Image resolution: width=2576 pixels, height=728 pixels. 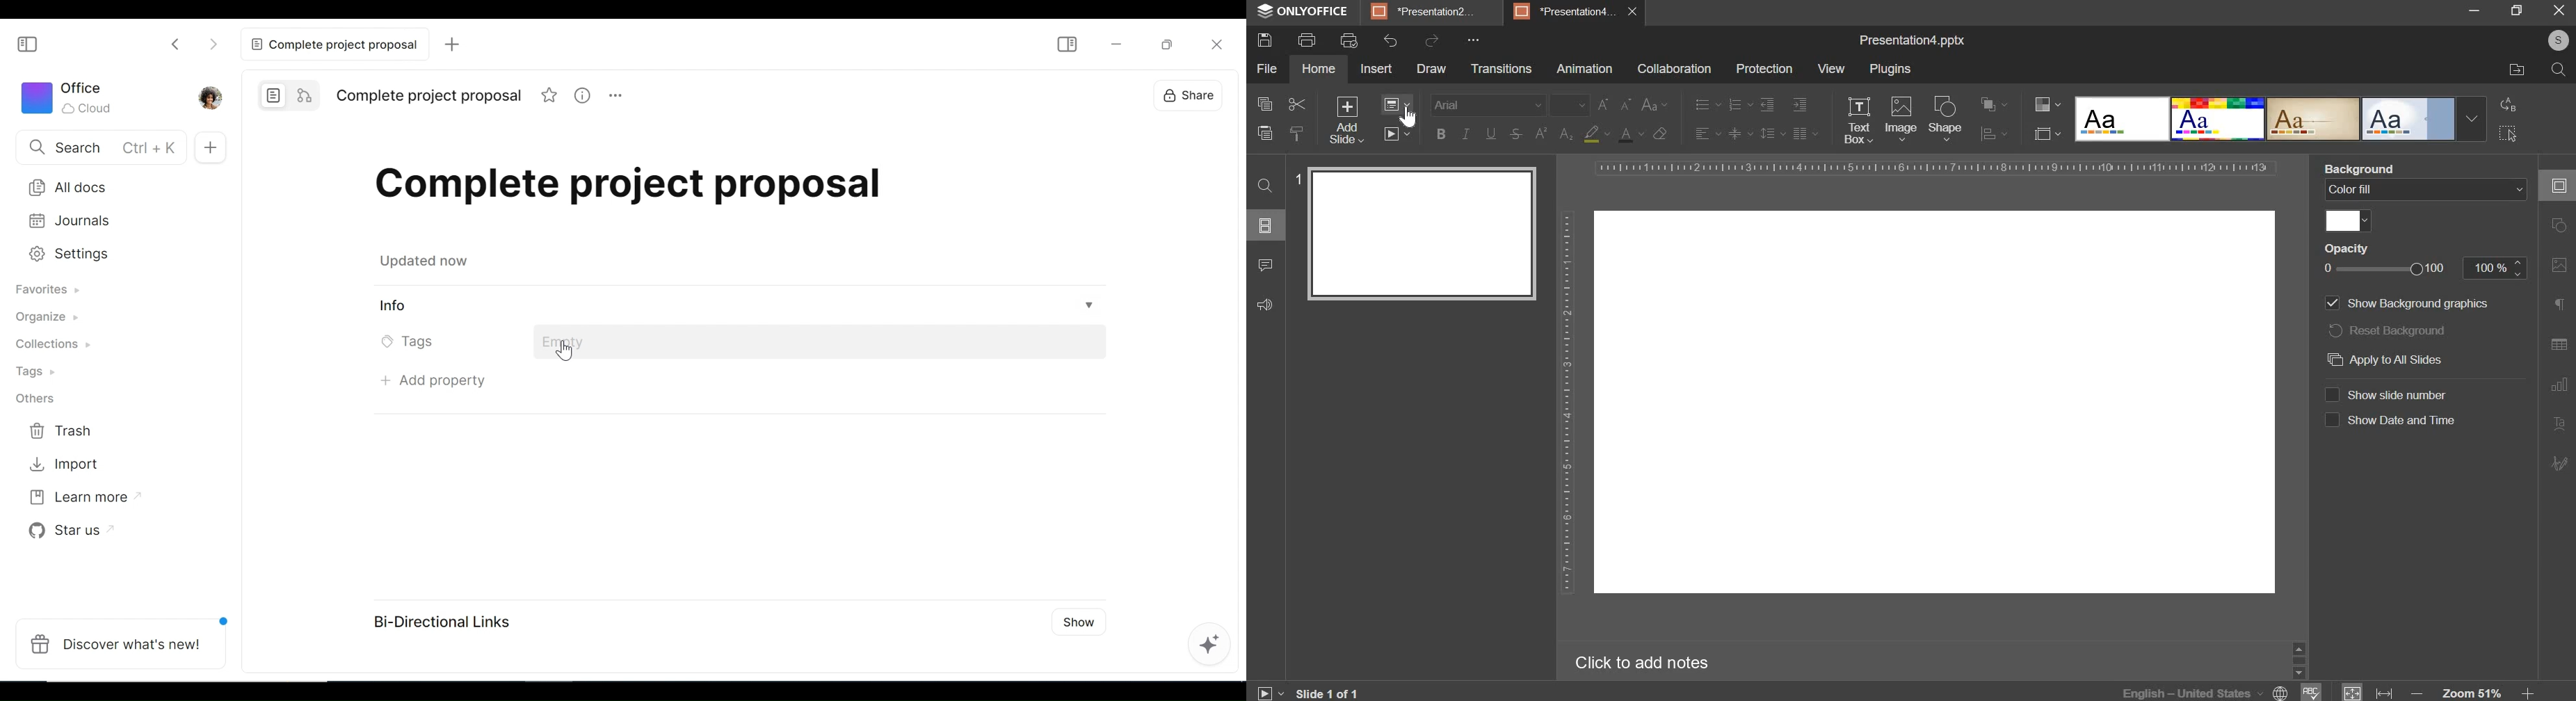 What do you see at coordinates (2410, 120) in the screenshot?
I see `design` at bounding box center [2410, 120].